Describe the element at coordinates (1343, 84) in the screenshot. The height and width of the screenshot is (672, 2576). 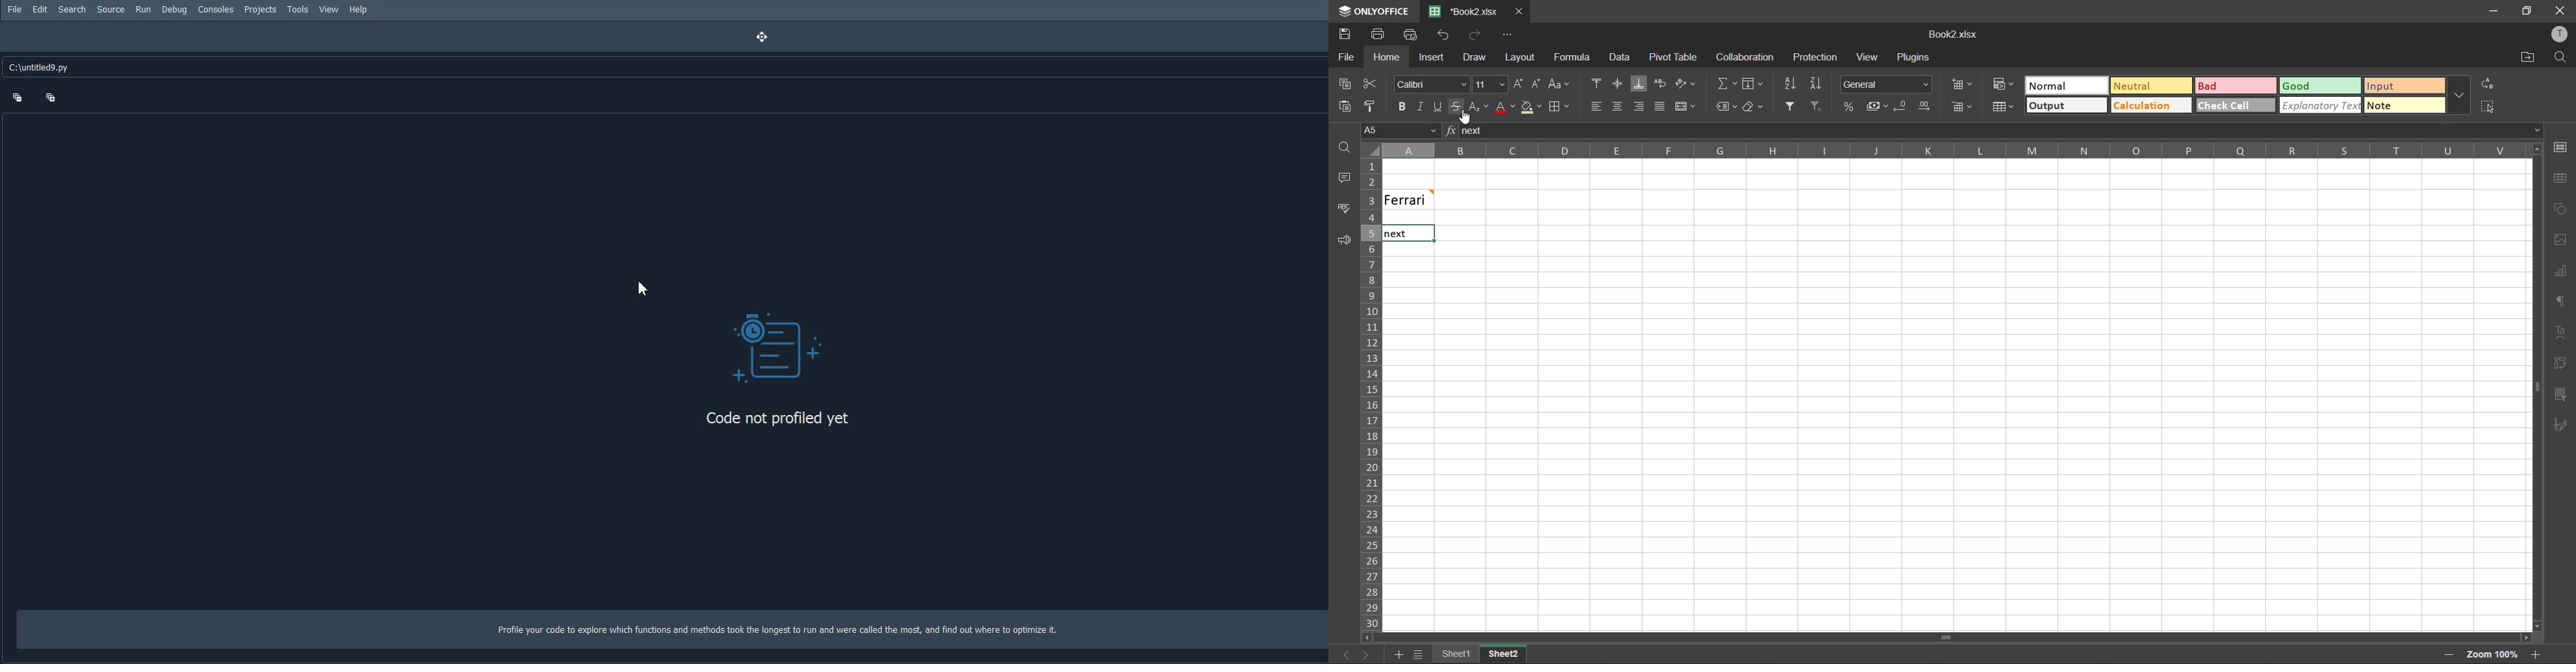
I see `copy` at that location.